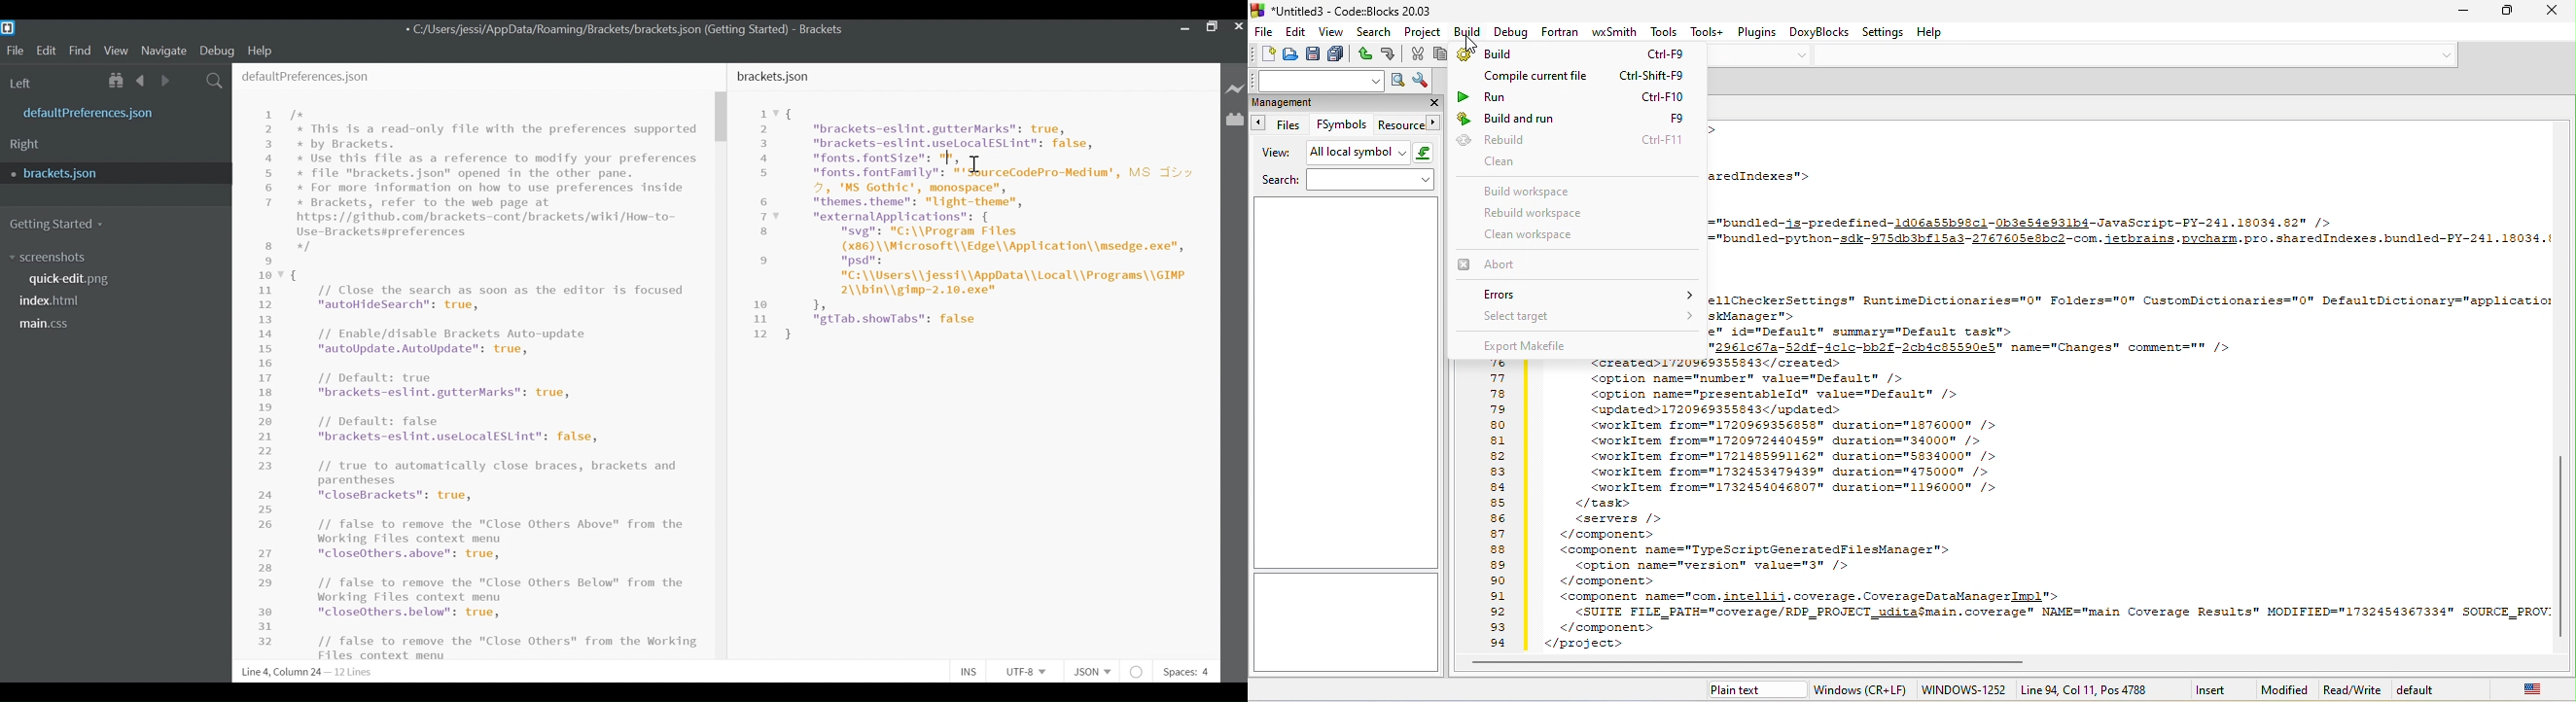 Image resolution: width=2576 pixels, height=728 pixels. What do you see at coordinates (1534, 212) in the screenshot?
I see `rebuild workspace` at bounding box center [1534, 212].